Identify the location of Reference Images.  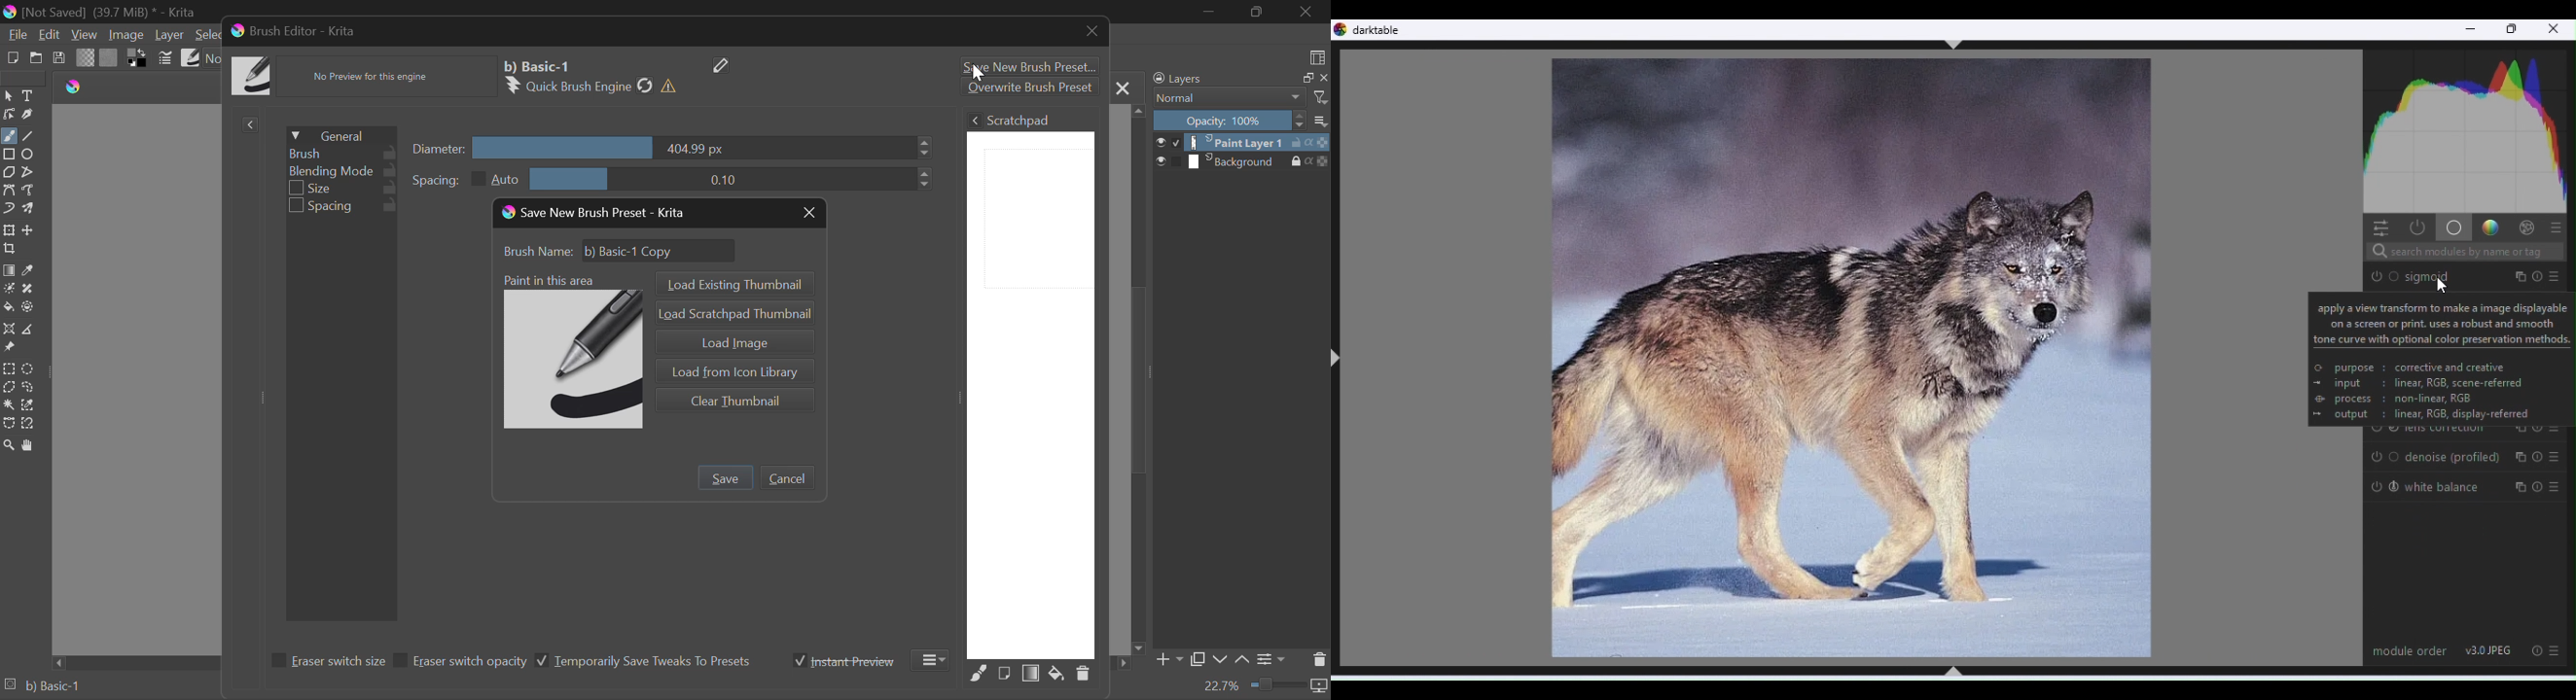
(9, 349).